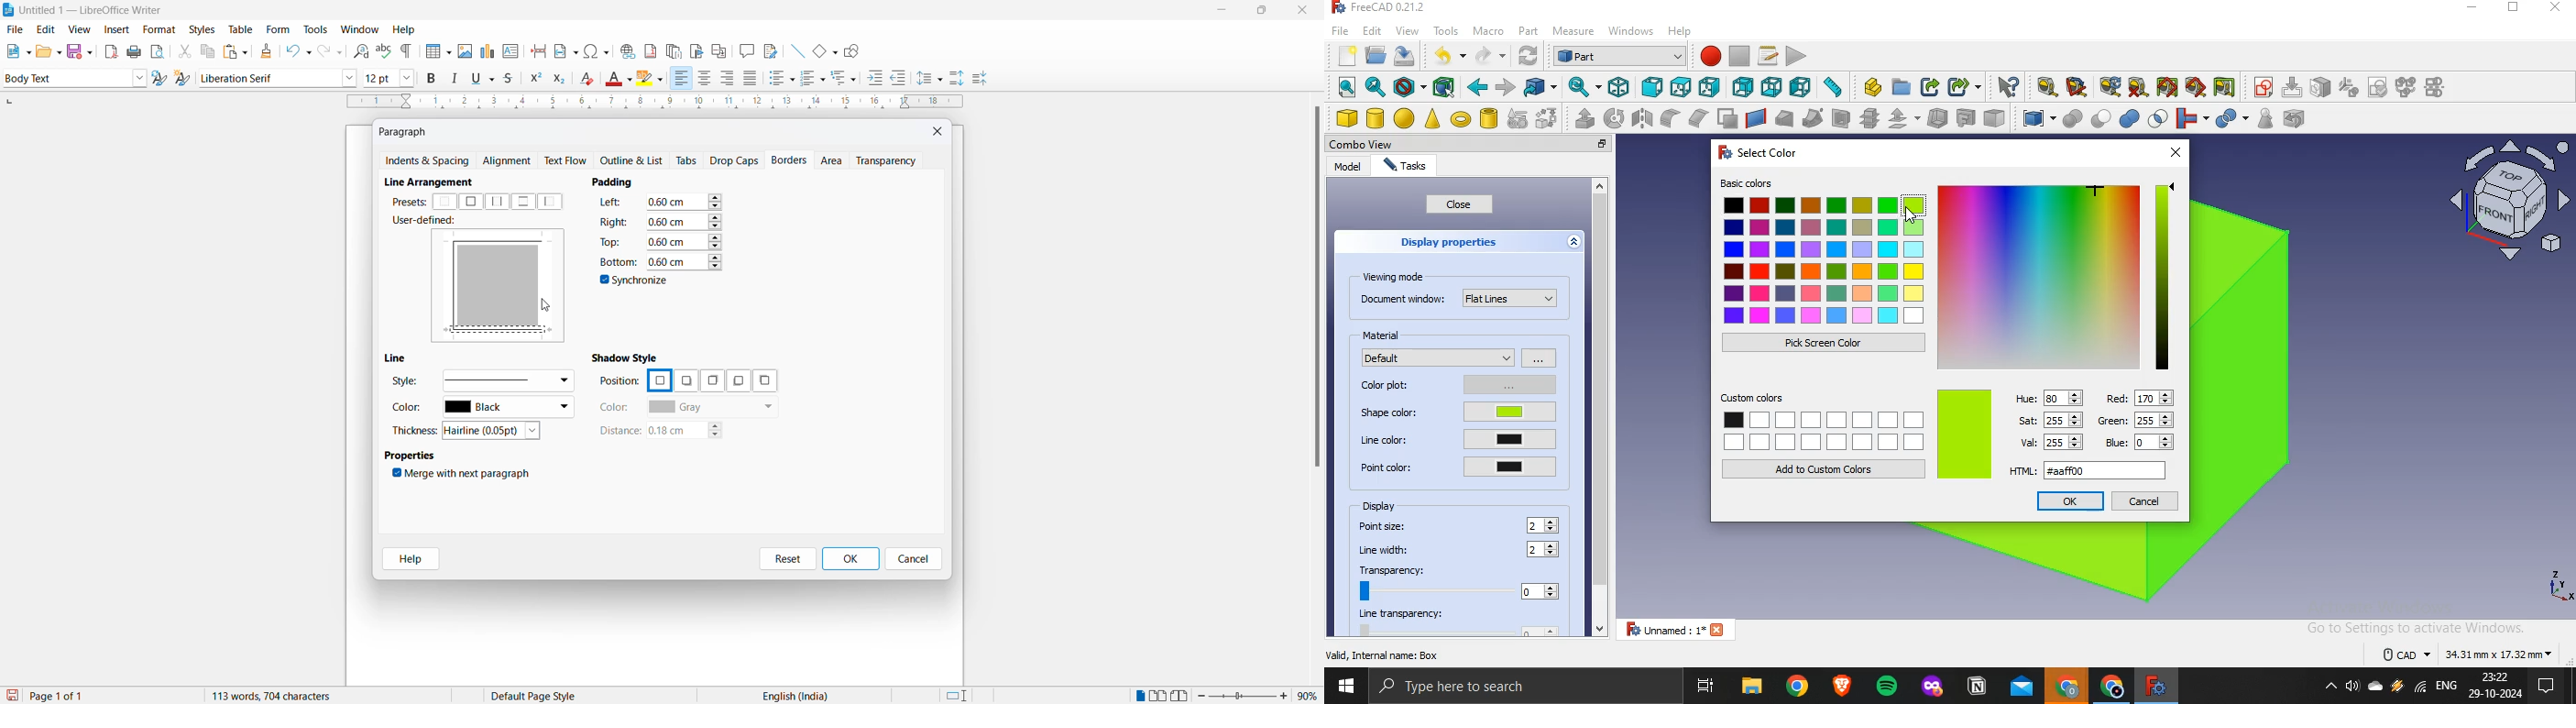 The width and height of the screenshot is (2576, 728). I want to click on subscript, so click(564, 80).